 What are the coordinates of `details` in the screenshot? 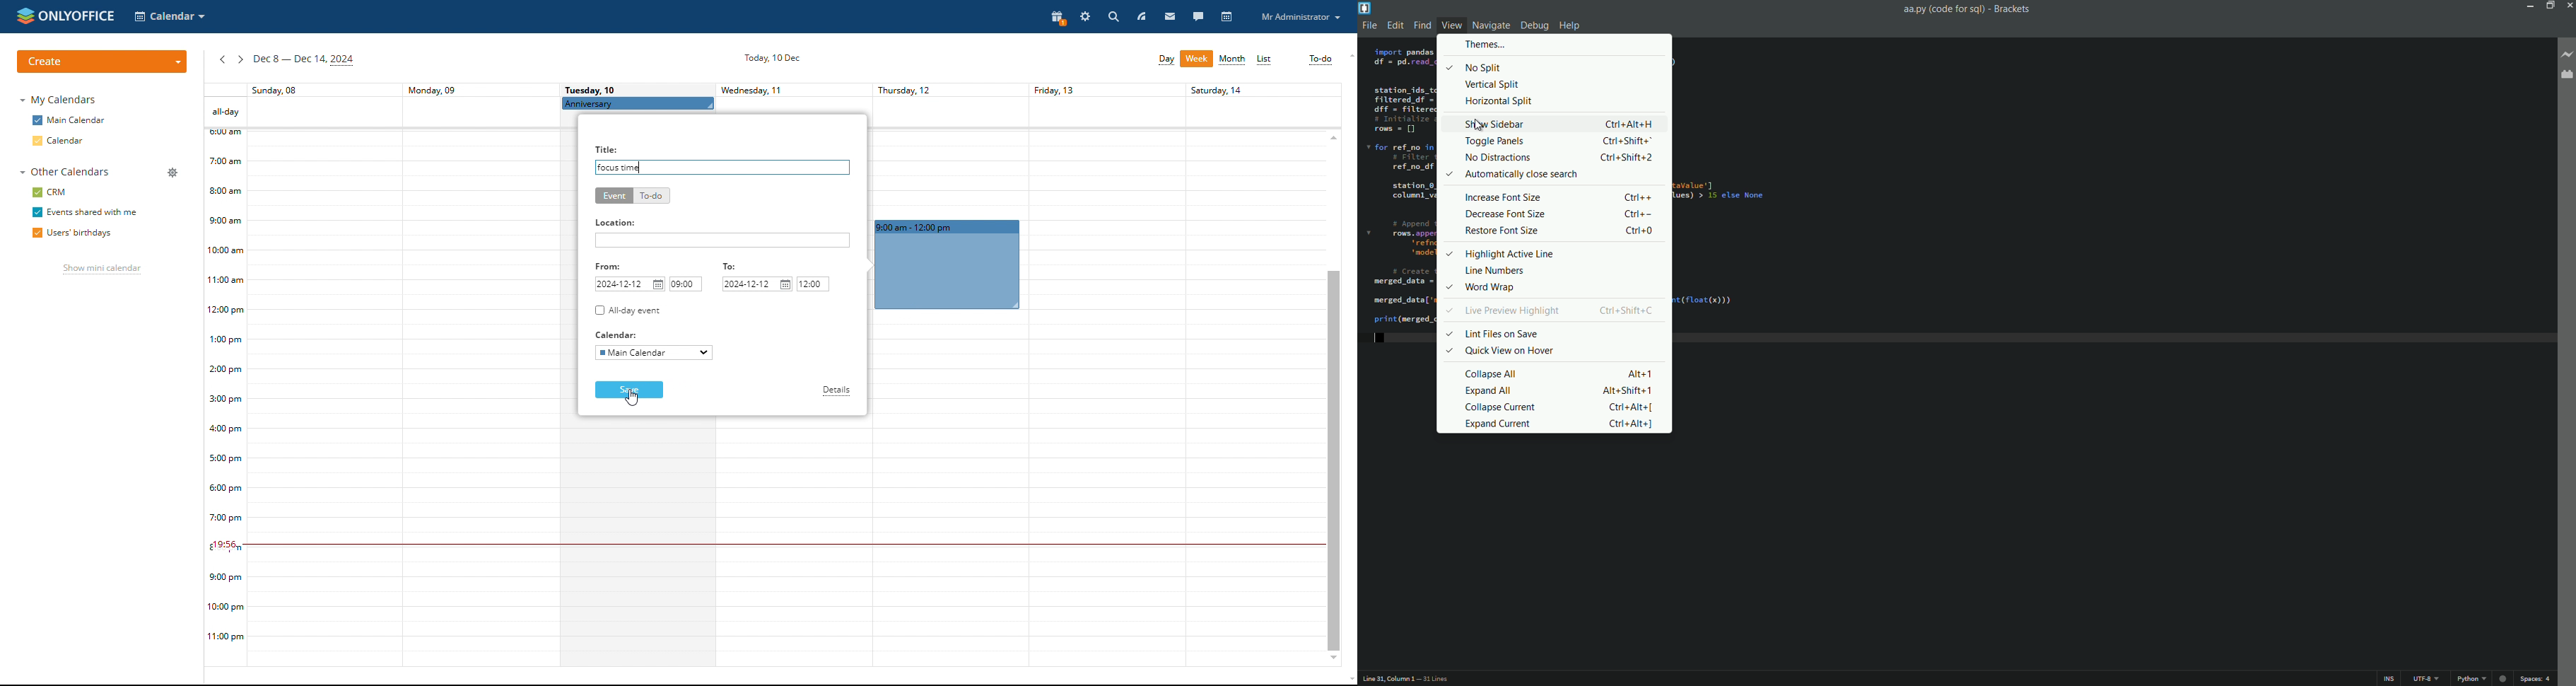 It's located at (837, 391).